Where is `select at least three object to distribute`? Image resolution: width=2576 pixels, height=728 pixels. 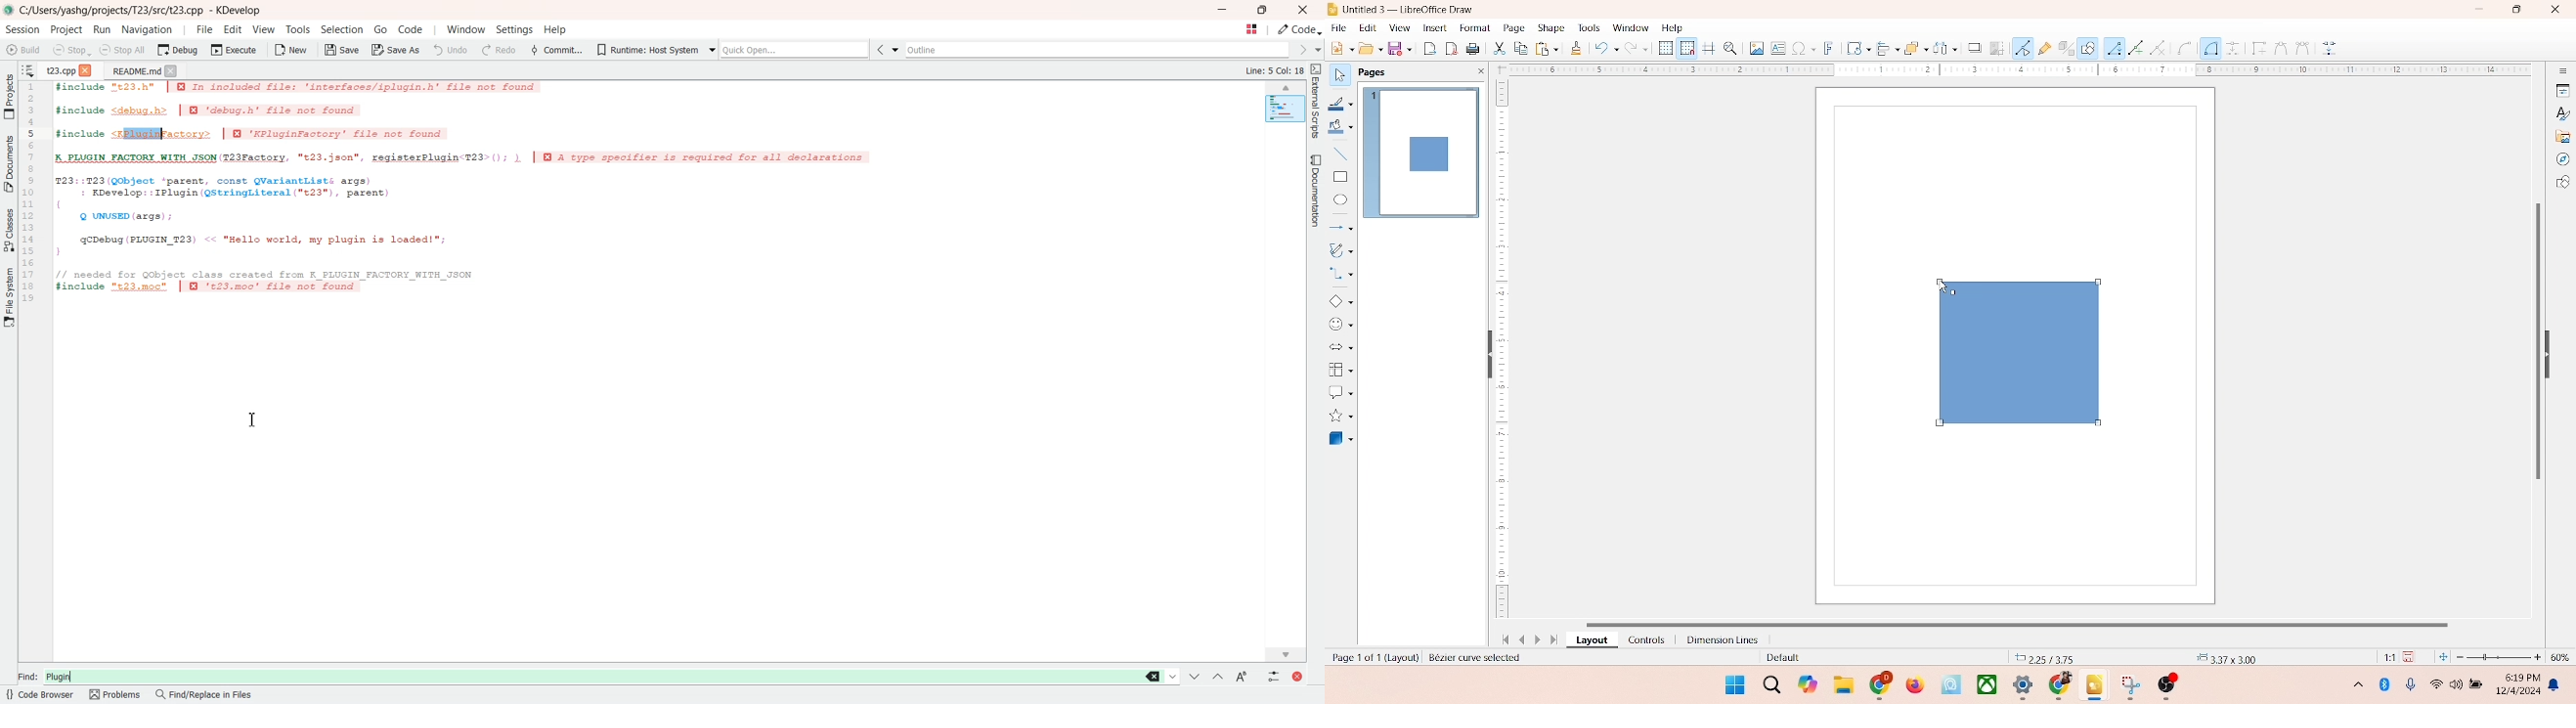
select at least three object to distribute is located at coordinates (1941, 49).